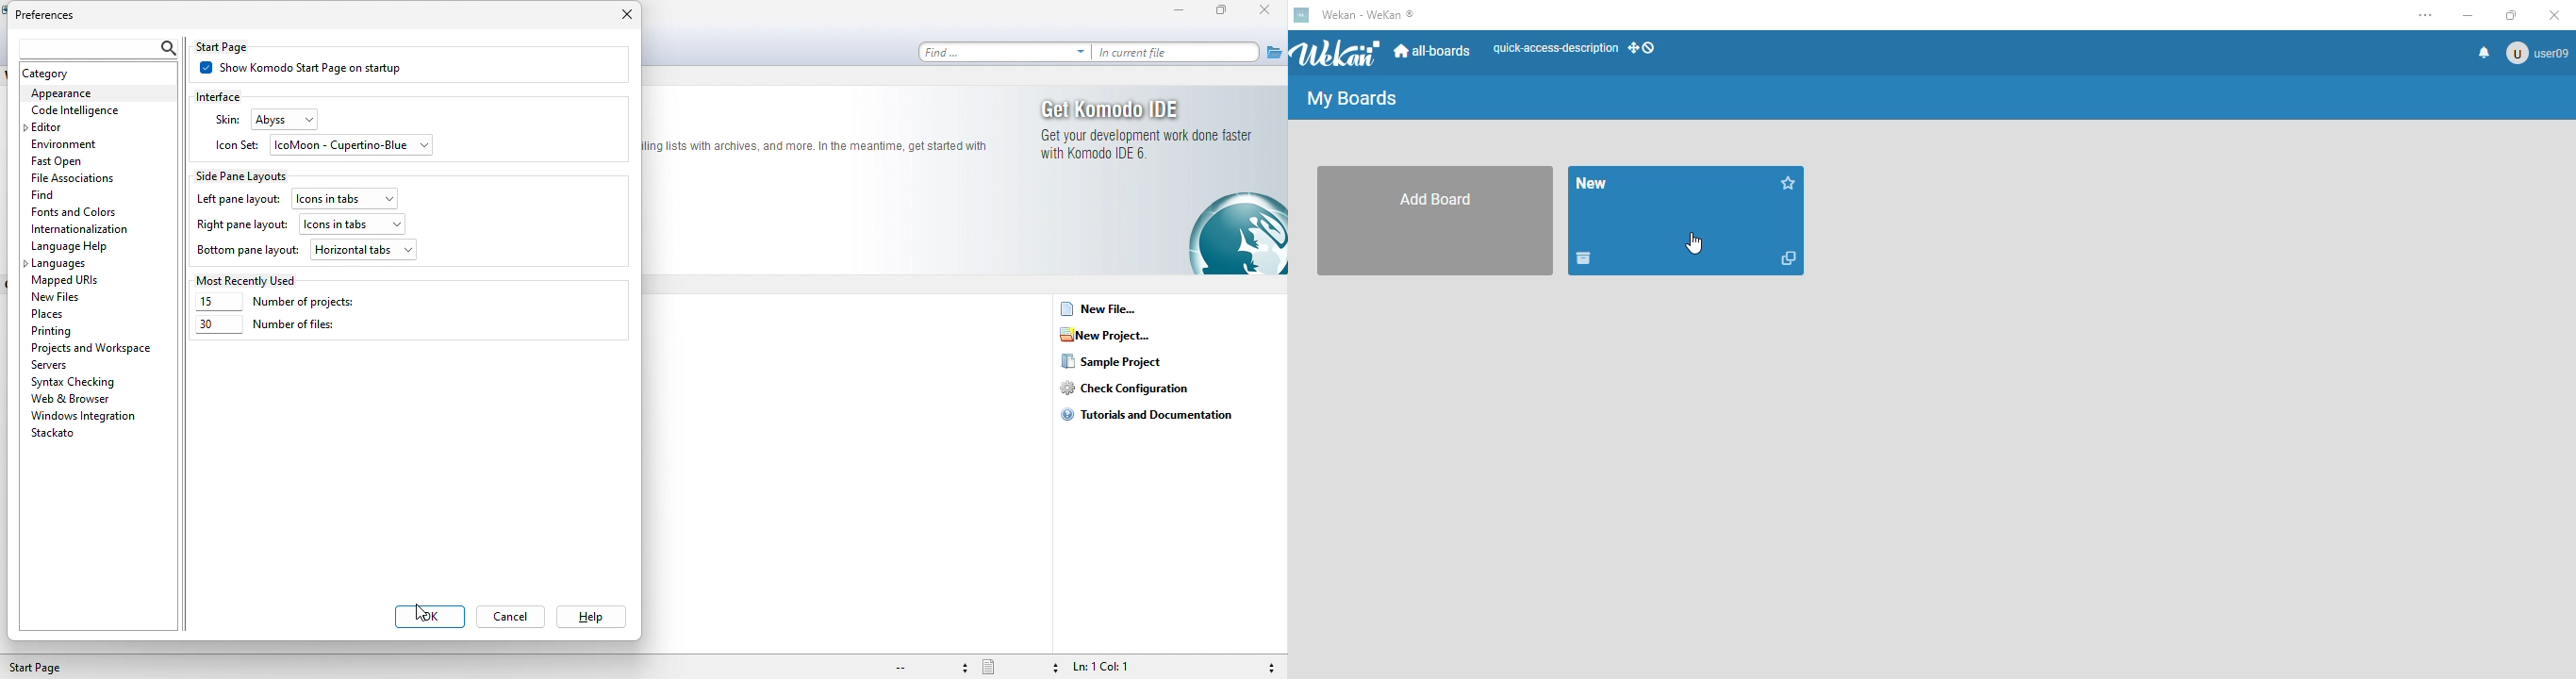  I want to click on close, so click(2554, 16).